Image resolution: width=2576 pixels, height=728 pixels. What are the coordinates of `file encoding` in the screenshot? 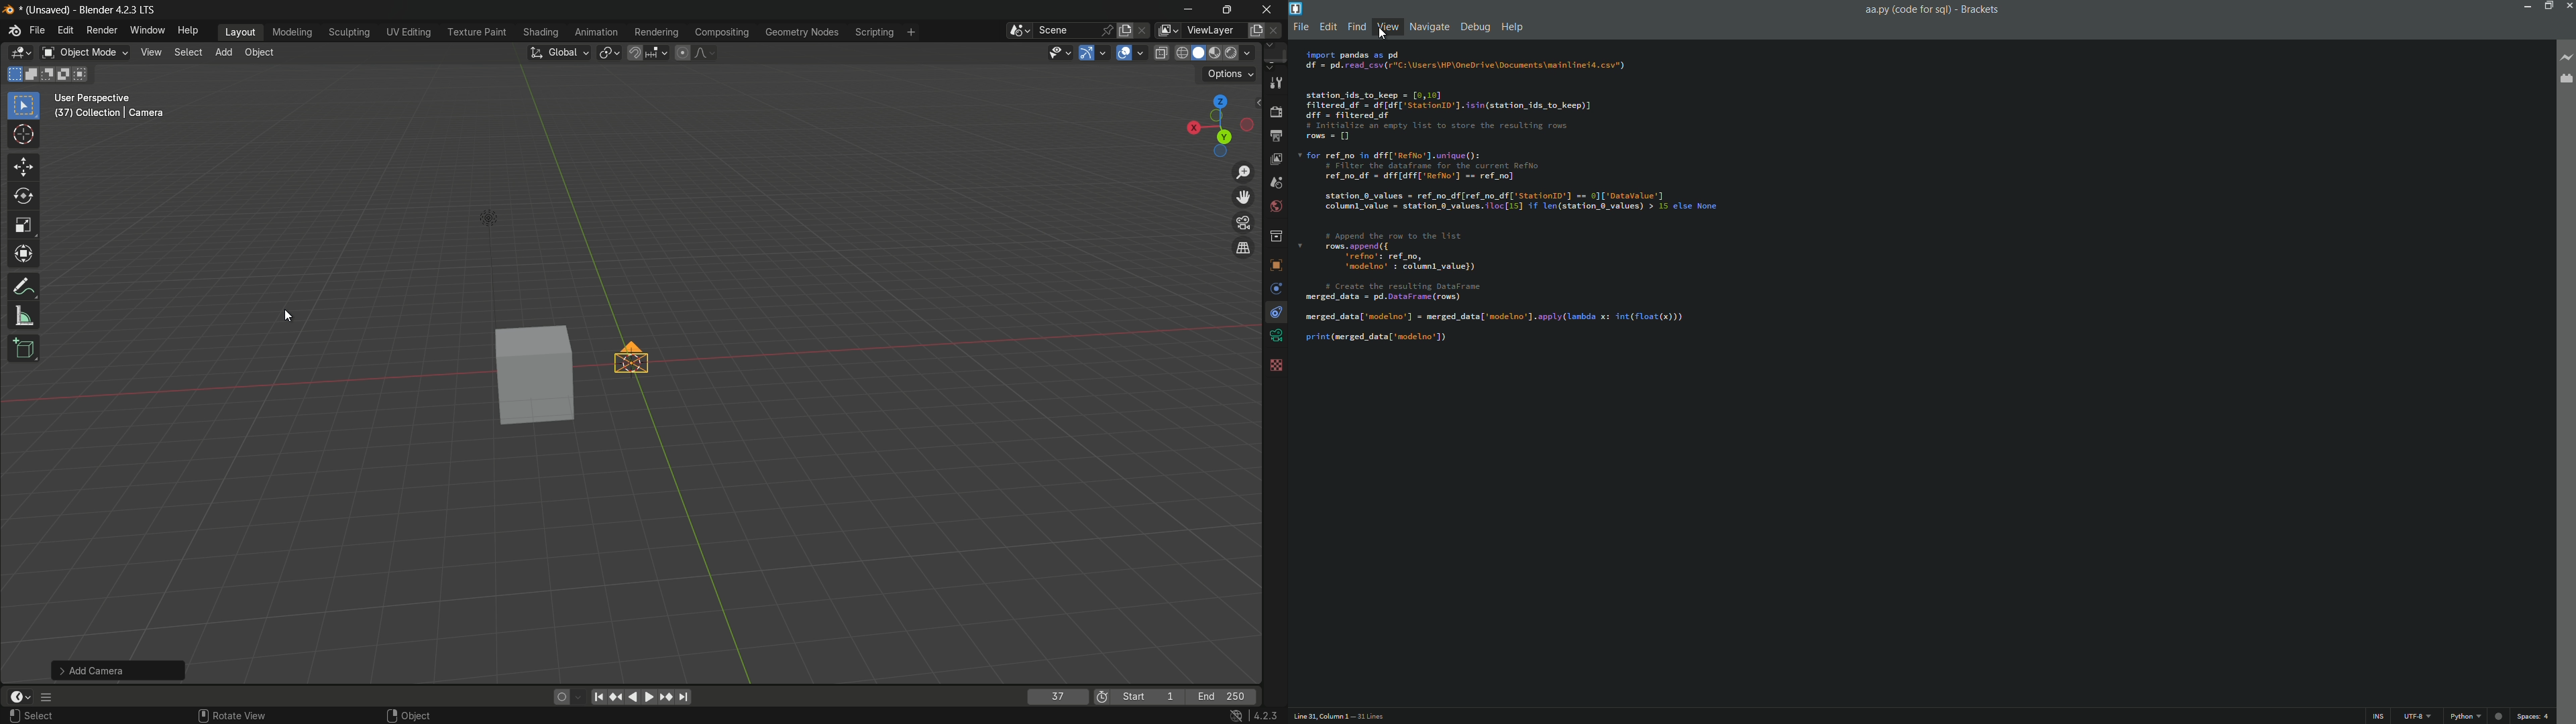 It's located at (2418, 716).